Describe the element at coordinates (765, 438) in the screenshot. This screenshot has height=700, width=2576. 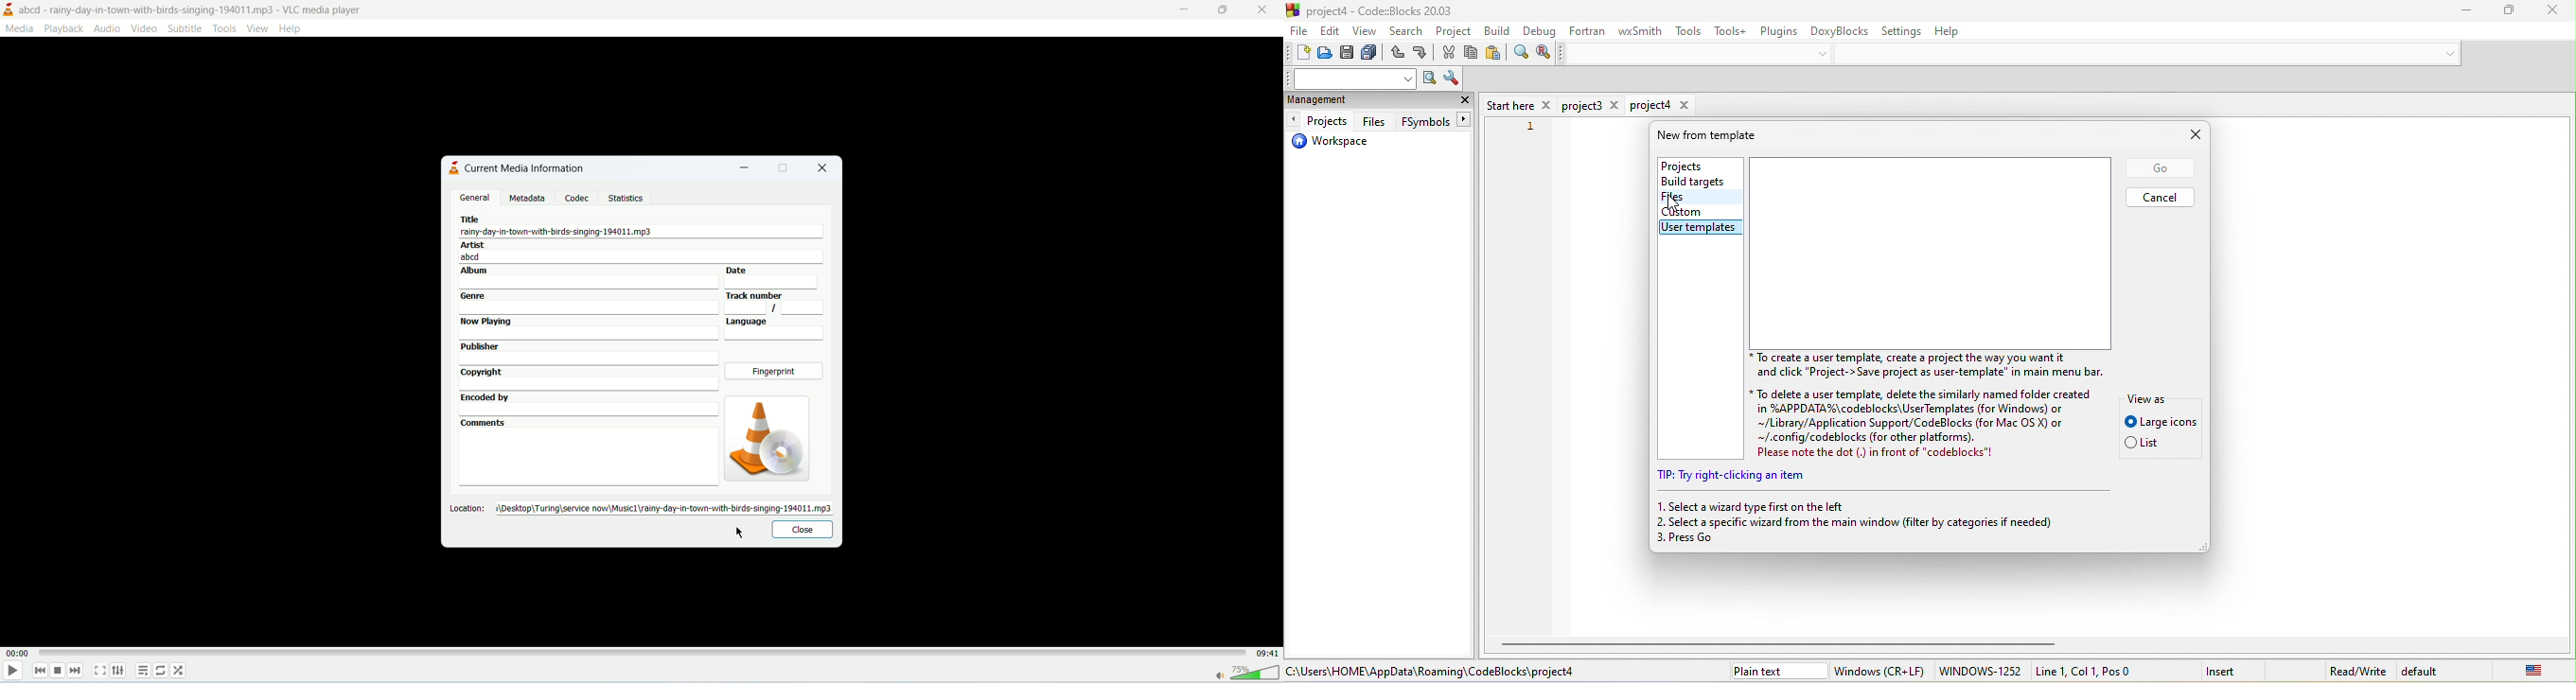
I see `image` at that location.